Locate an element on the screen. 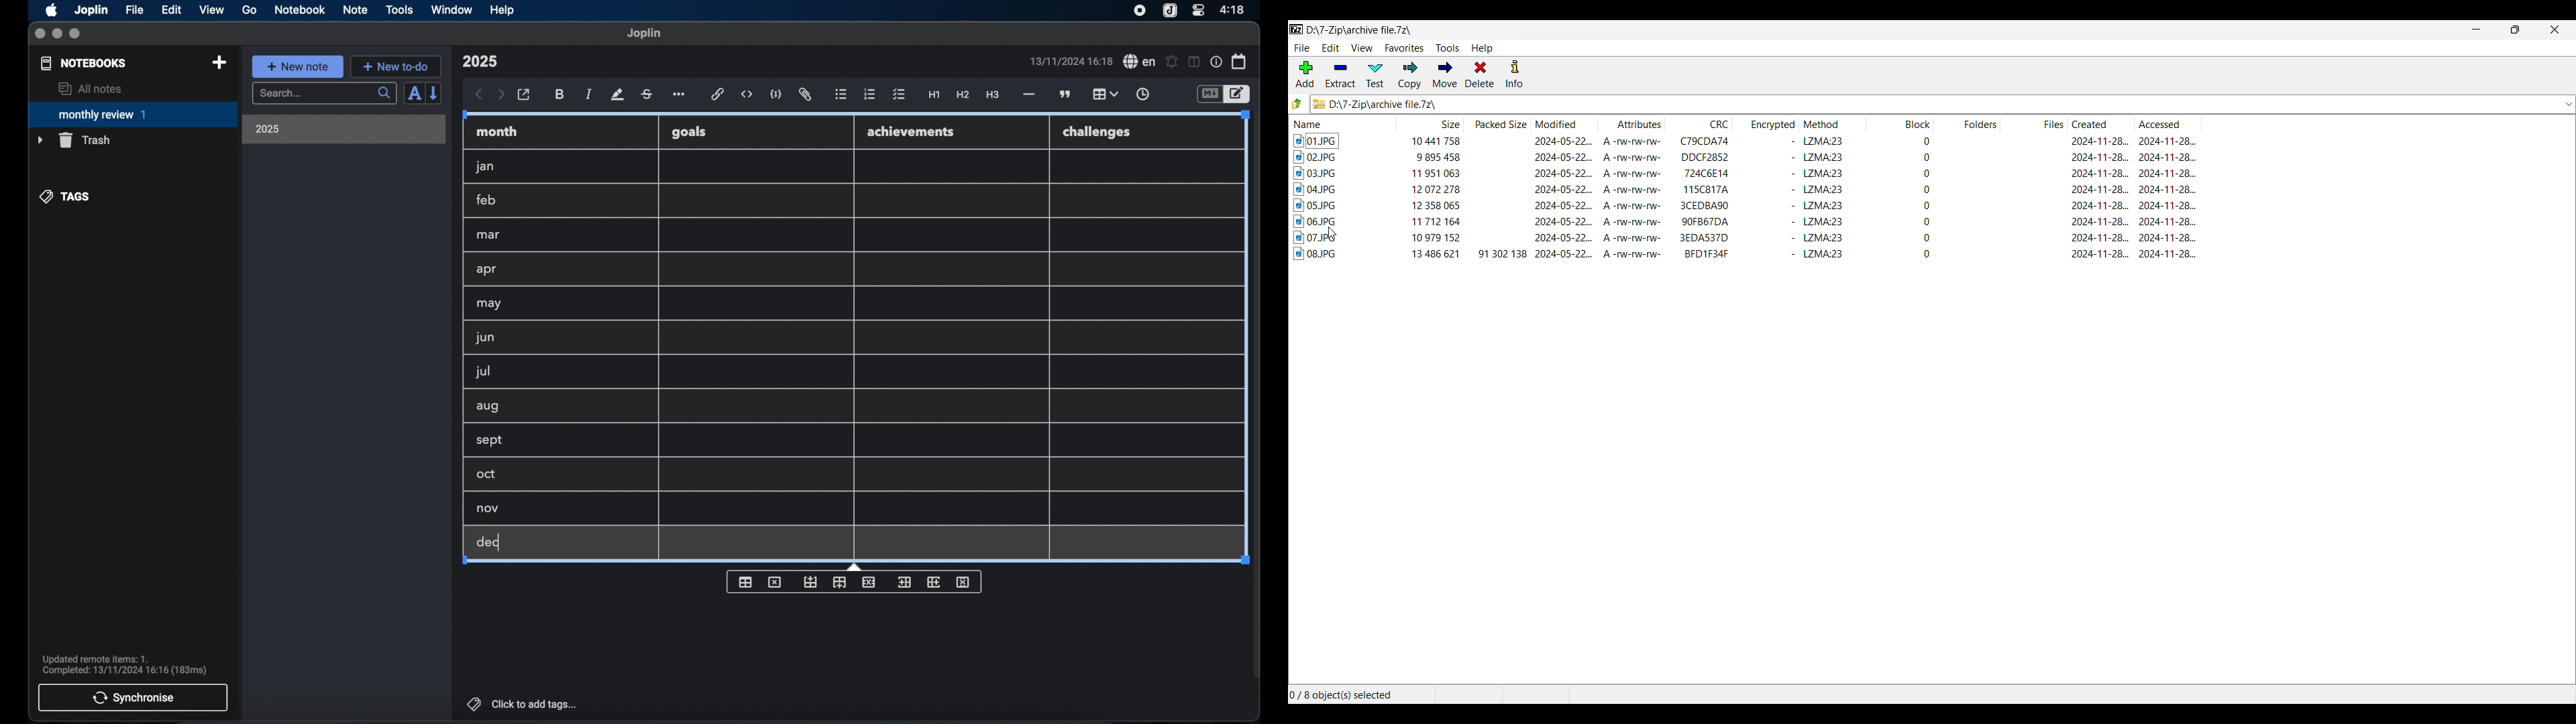 The image size is (2576, 728). strikethrough is located at coordinates (646, 95).